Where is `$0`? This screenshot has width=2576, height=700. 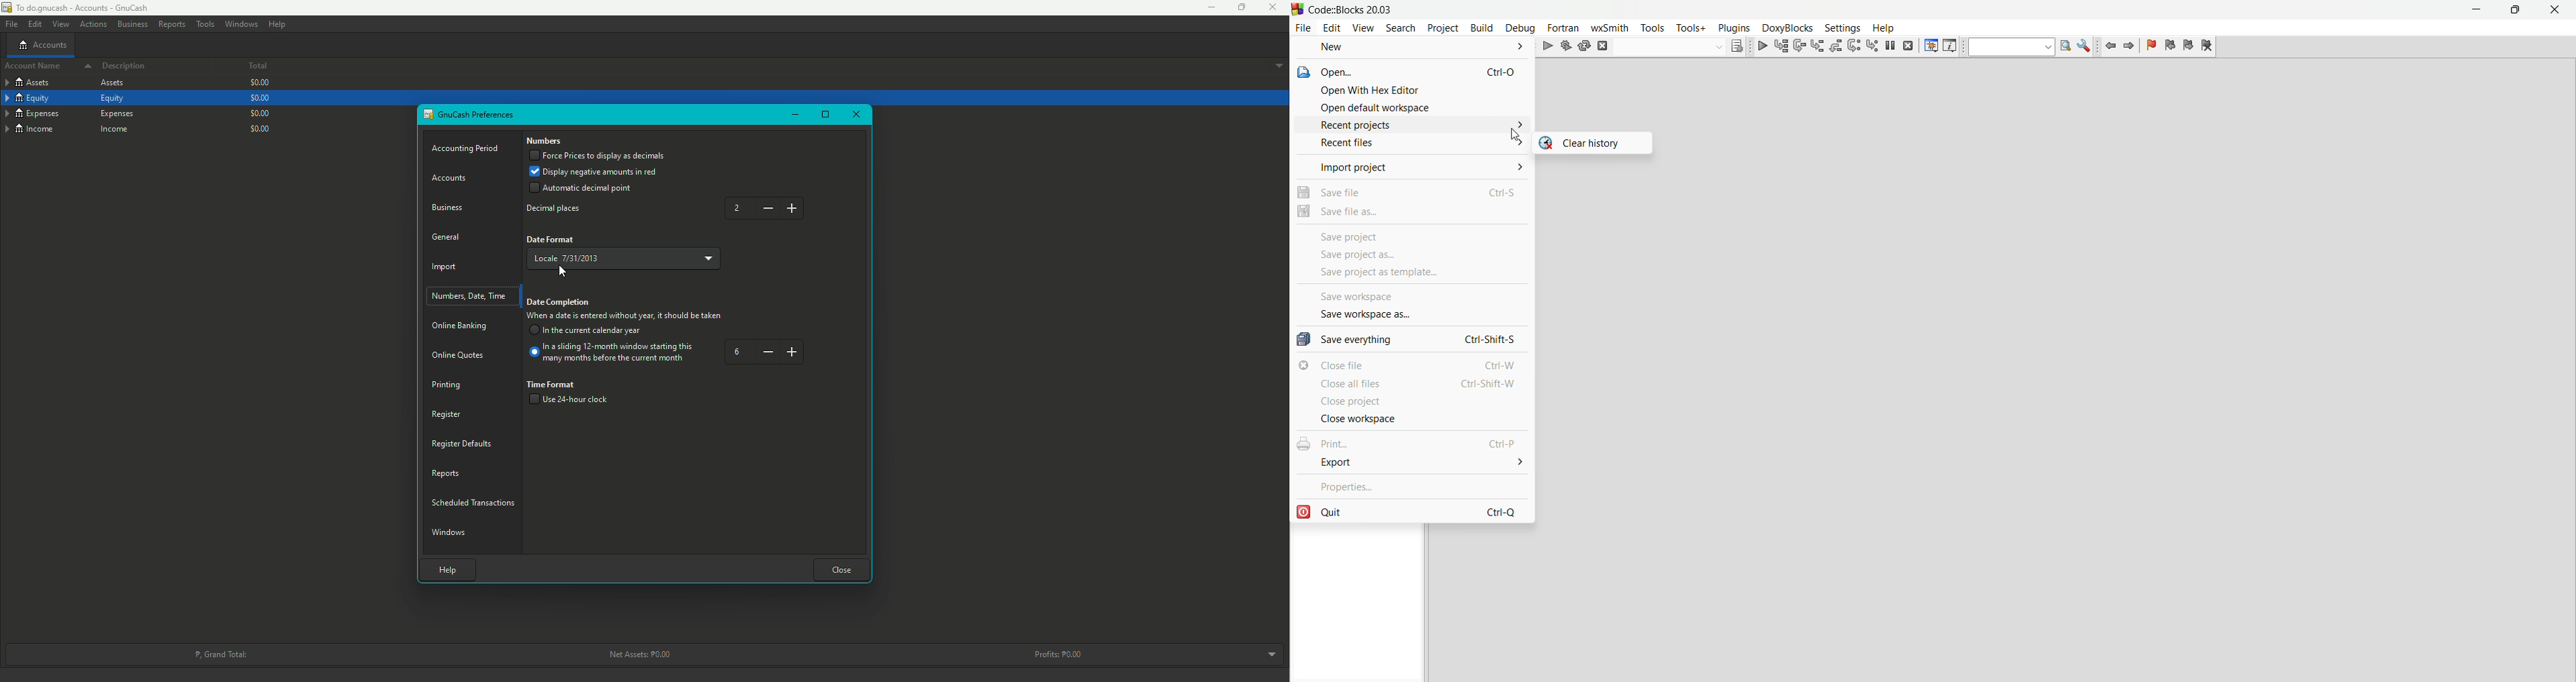 $0 is located at coordinates (263, 128).